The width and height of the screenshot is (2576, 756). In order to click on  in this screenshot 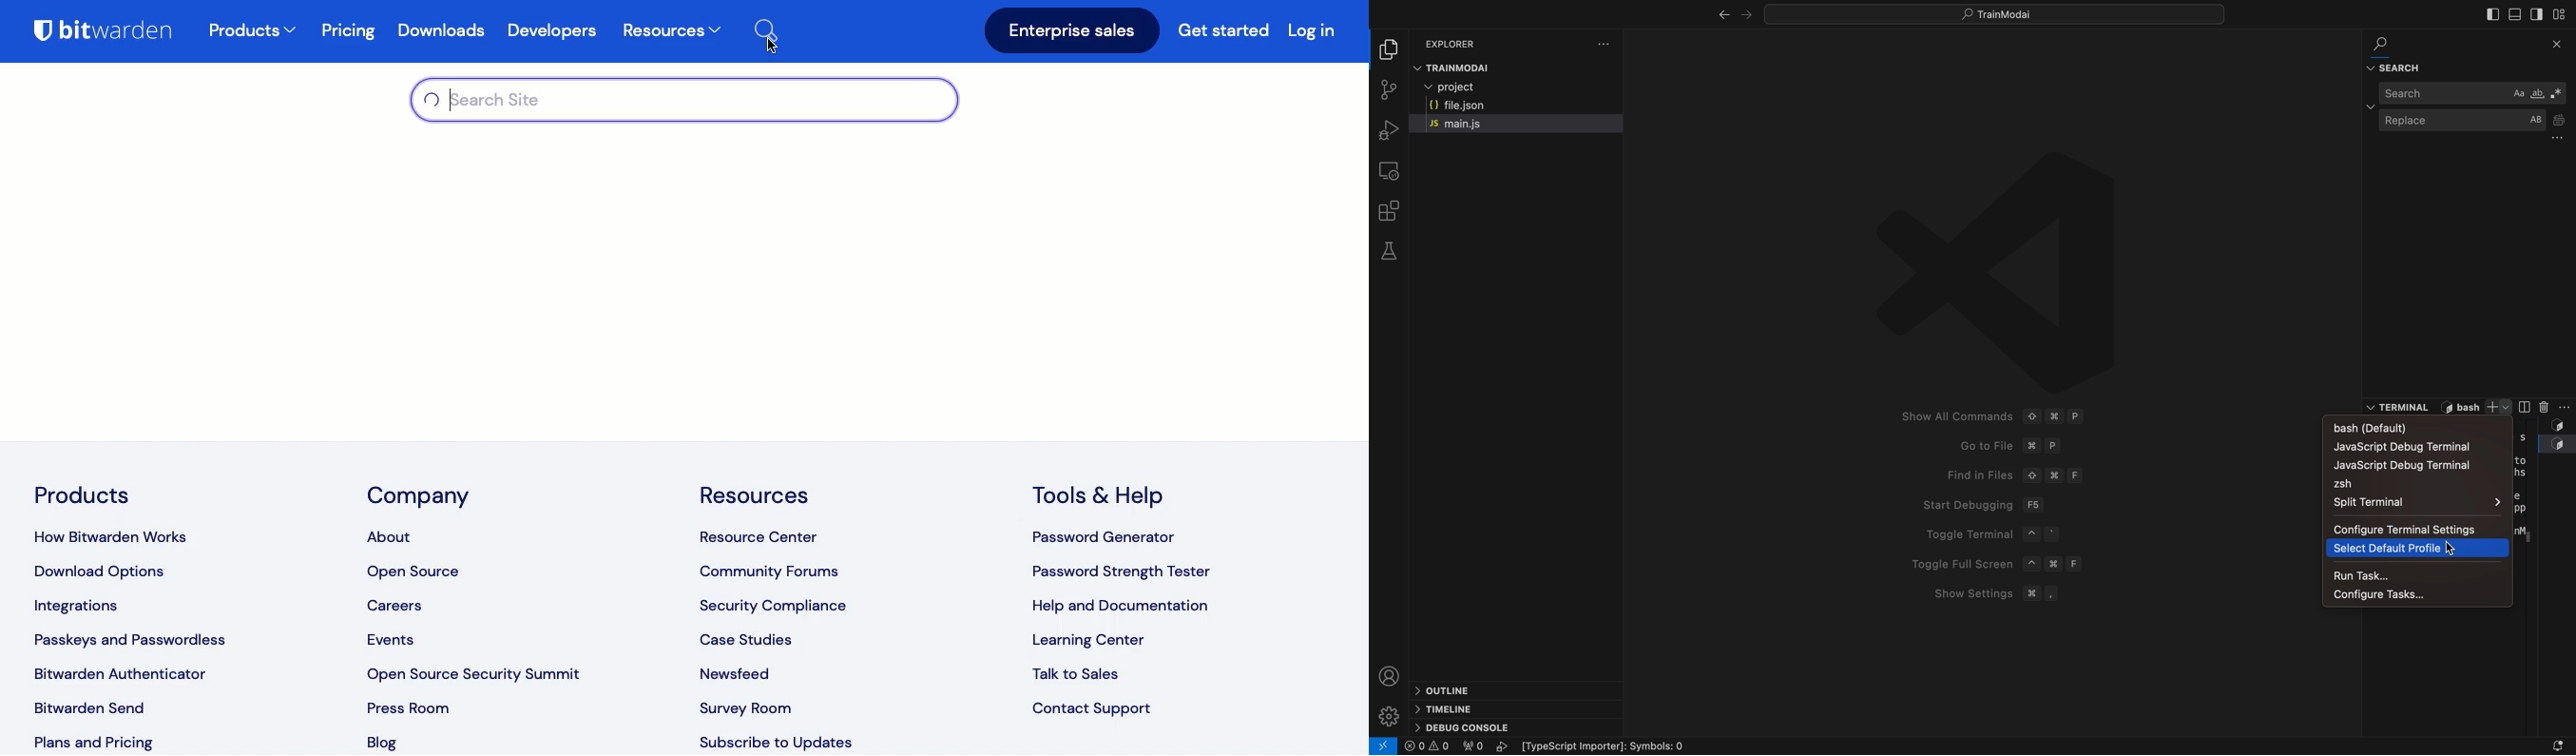, I will do `click(1619, 742)`.